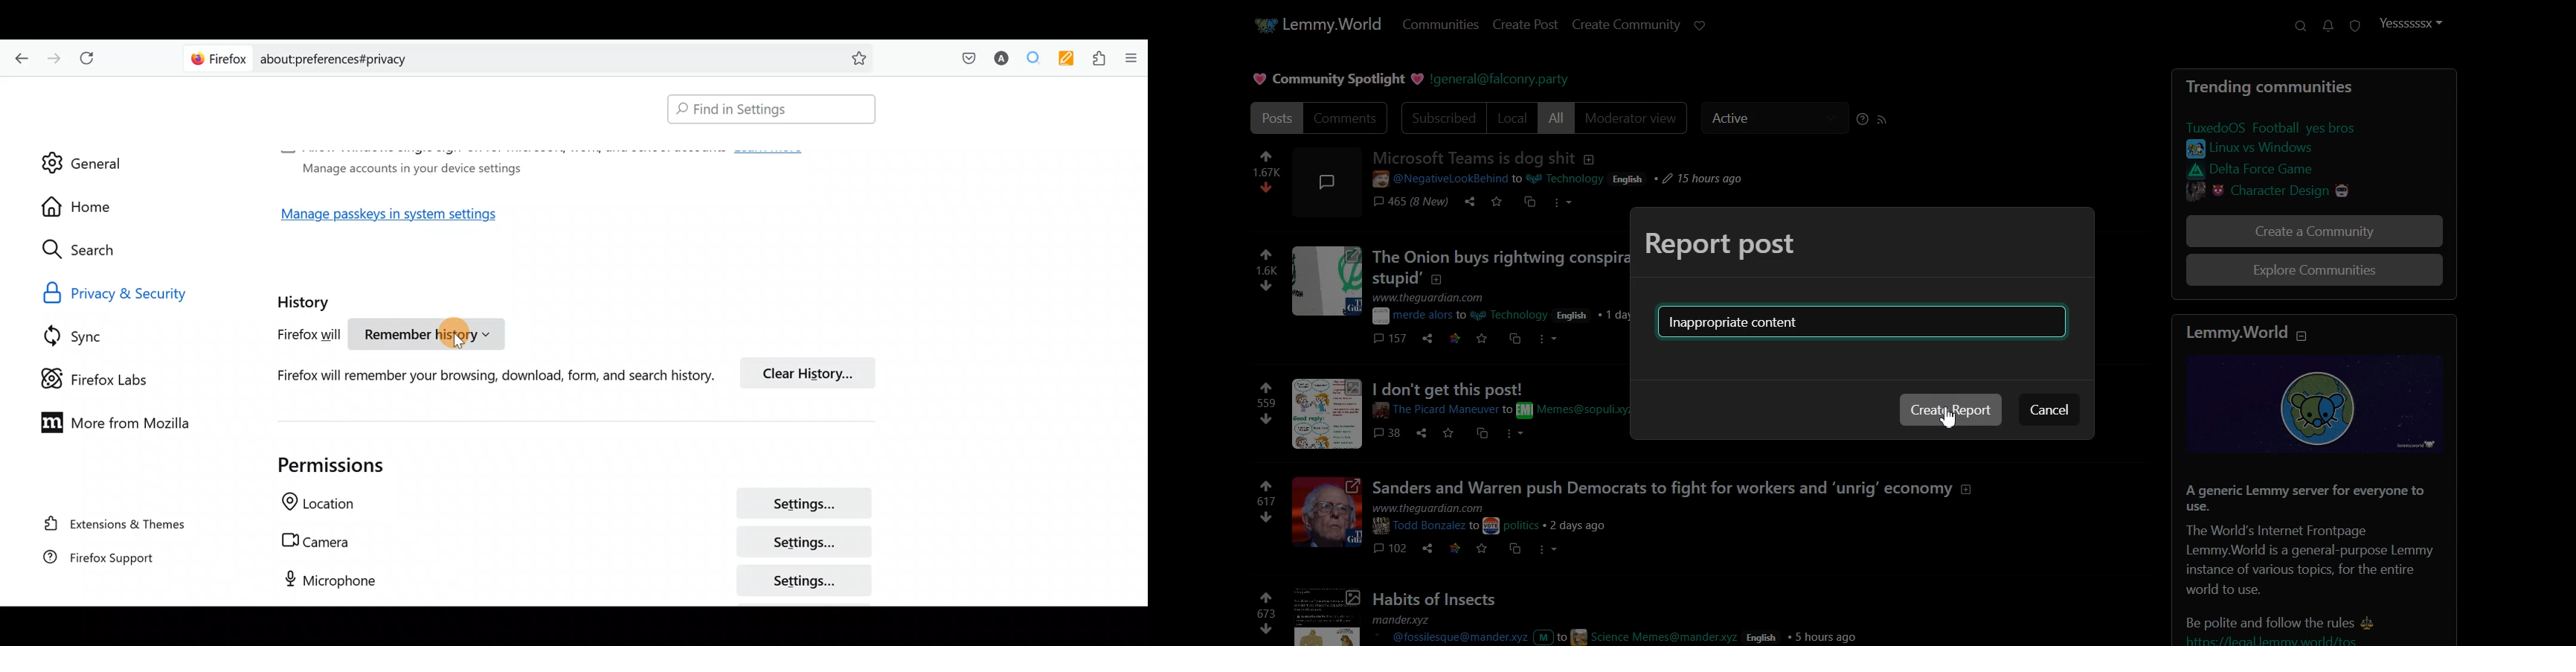 The width and height of the screenshot is (2576, 672). Describe the element at coordinates (1270, 286) in the screenshot. I see `dislike` at that location.